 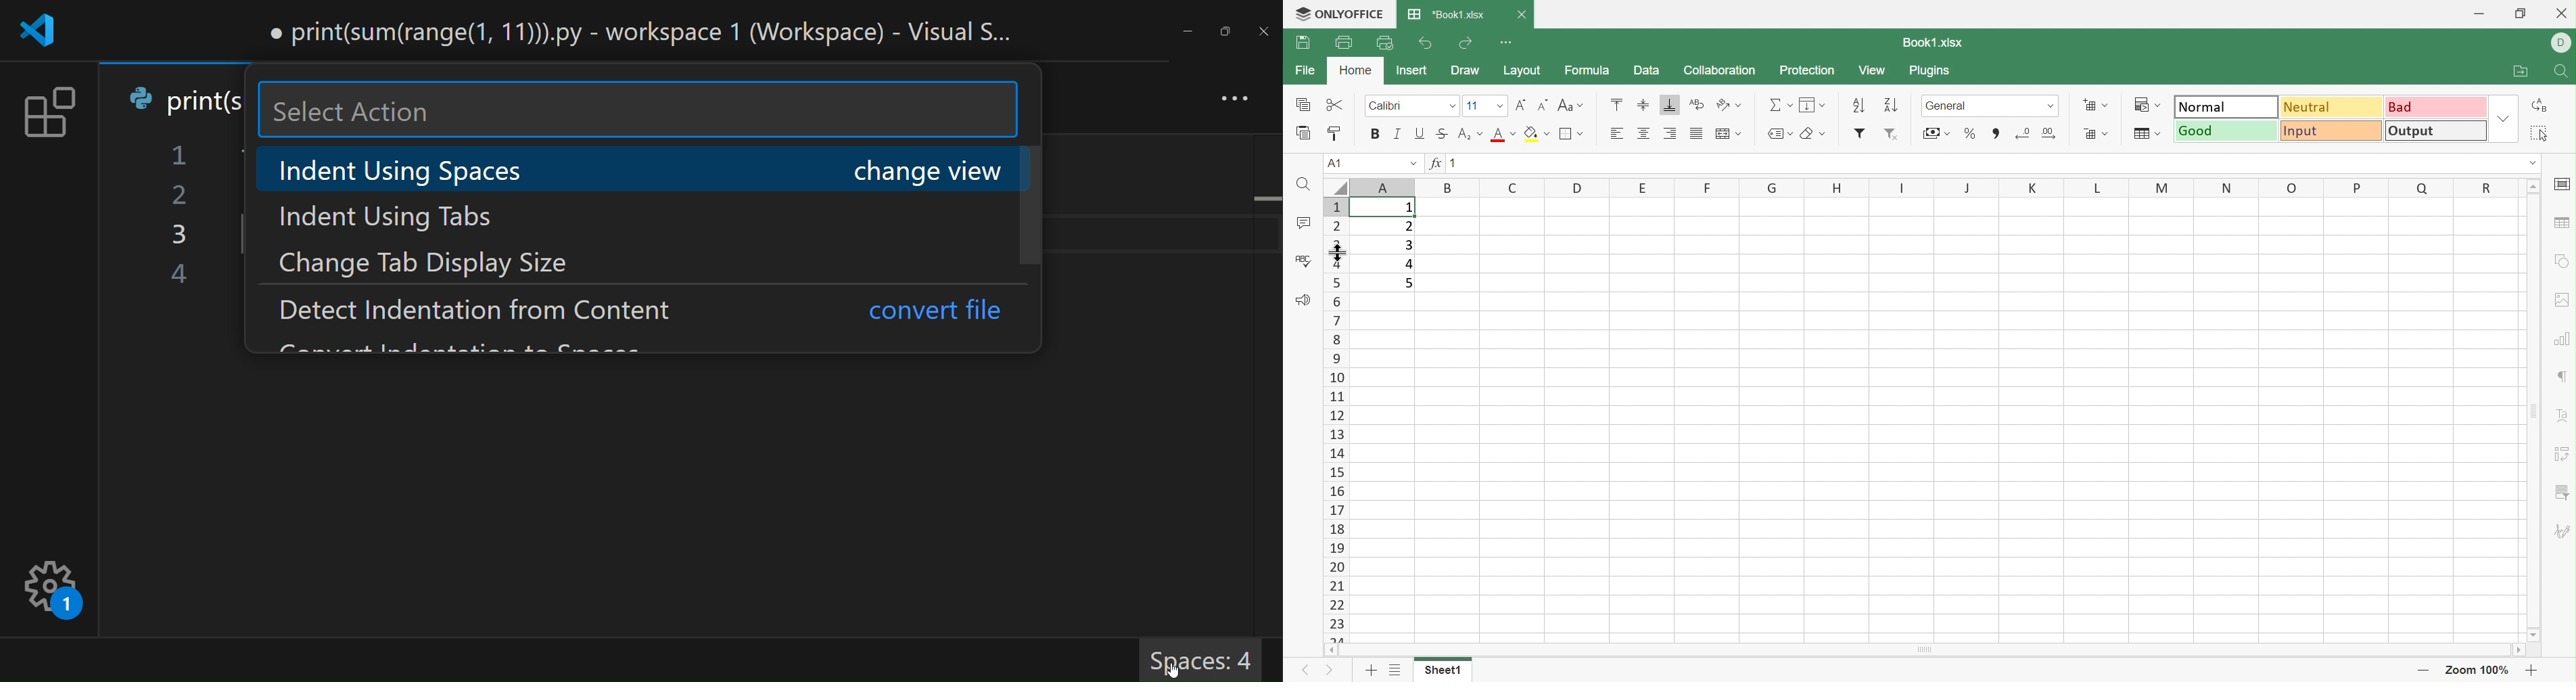 What do you see at coordinates (1739, 133) in the screenshot?
I see `Drop Down` at bounding box center [1739, 133].